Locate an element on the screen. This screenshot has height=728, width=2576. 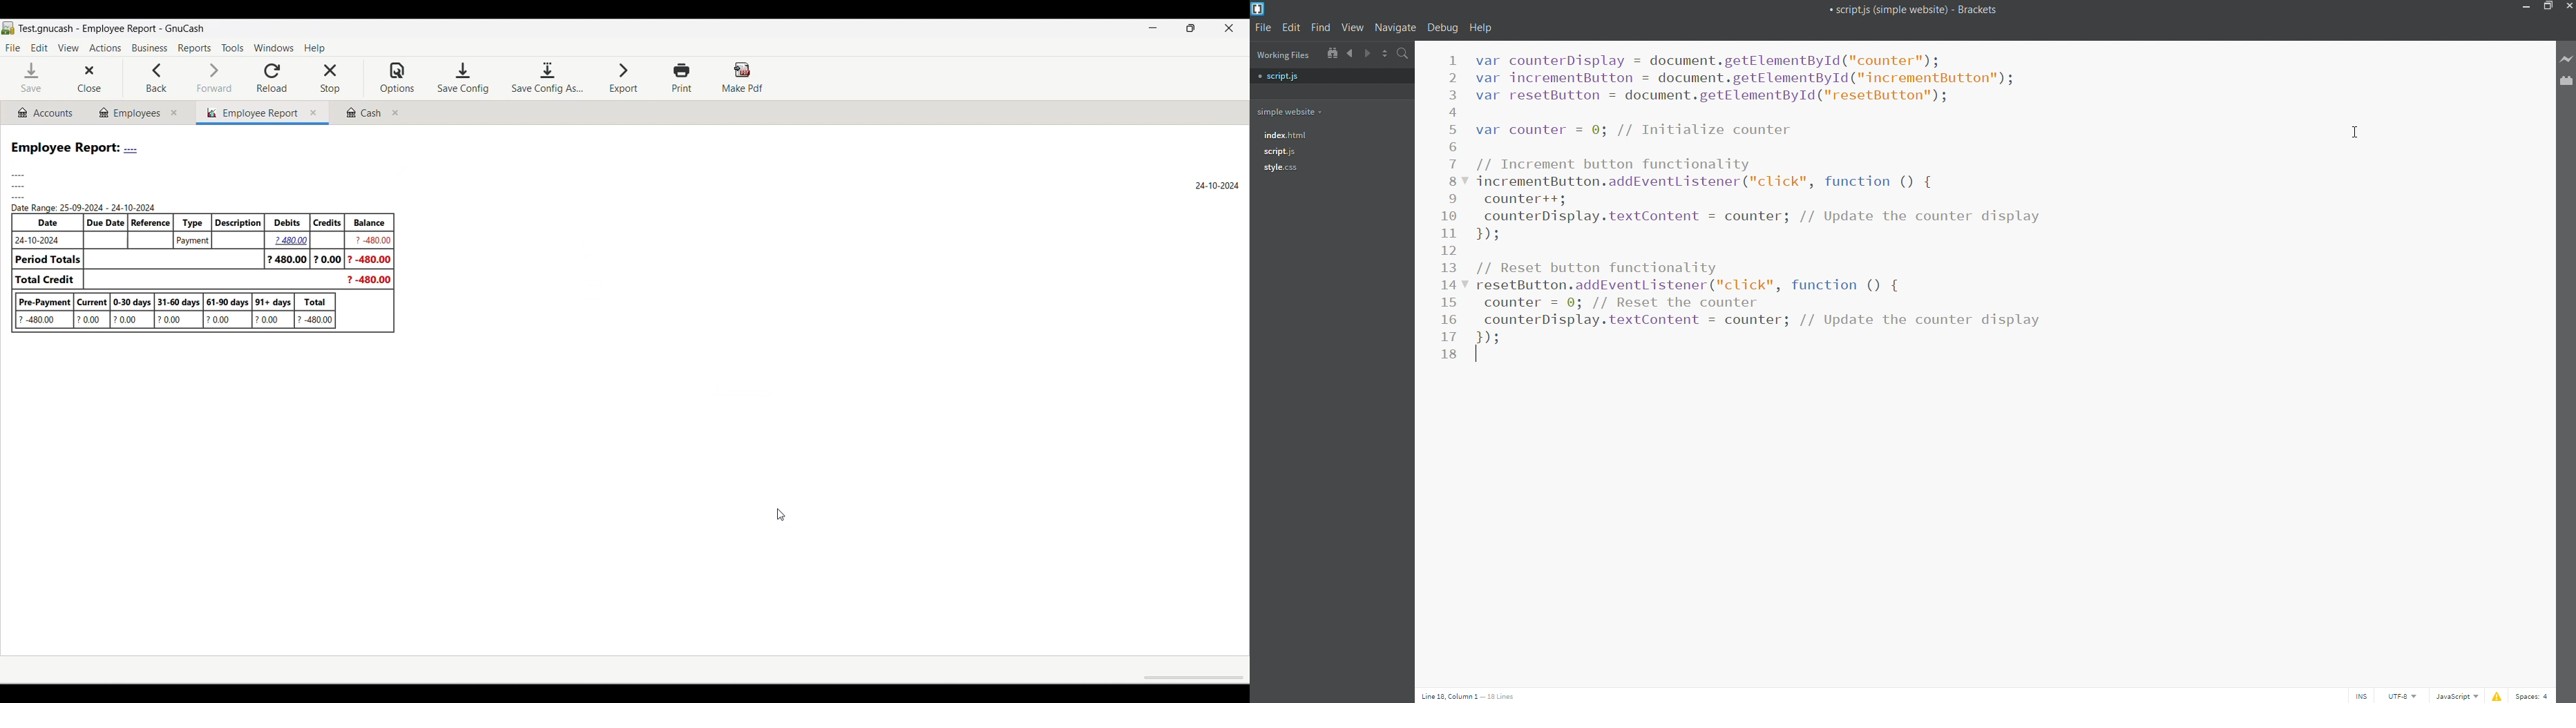
search is located at coordinates (1404, 52).